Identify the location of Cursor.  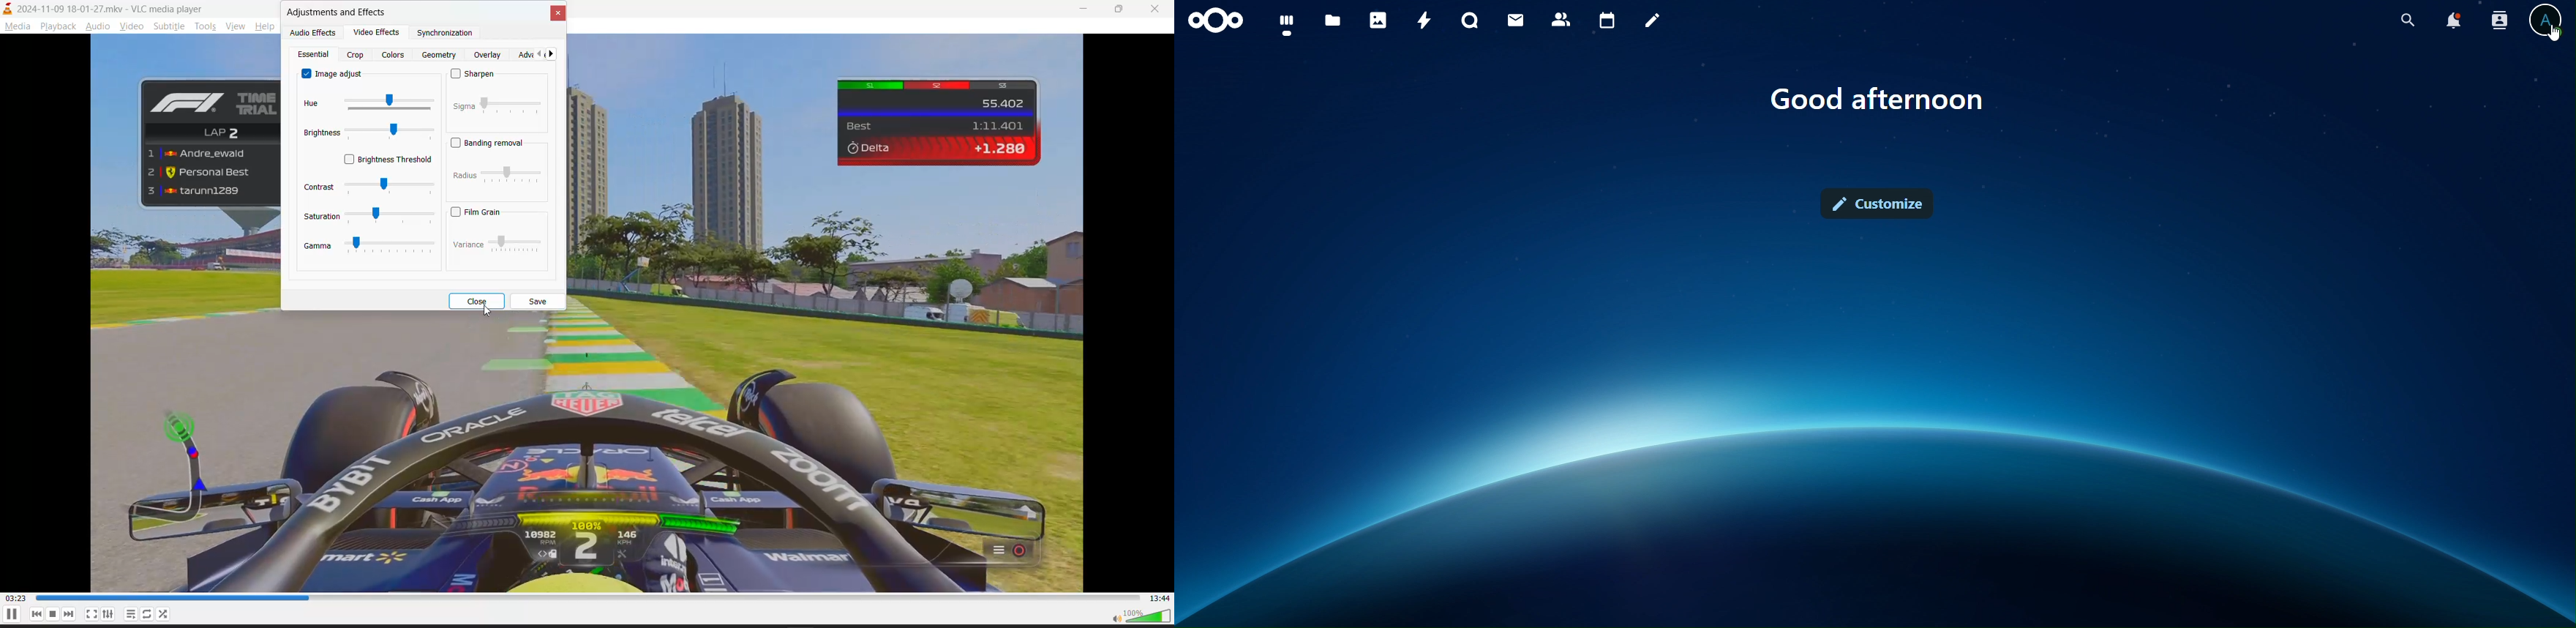
(2553, 35).